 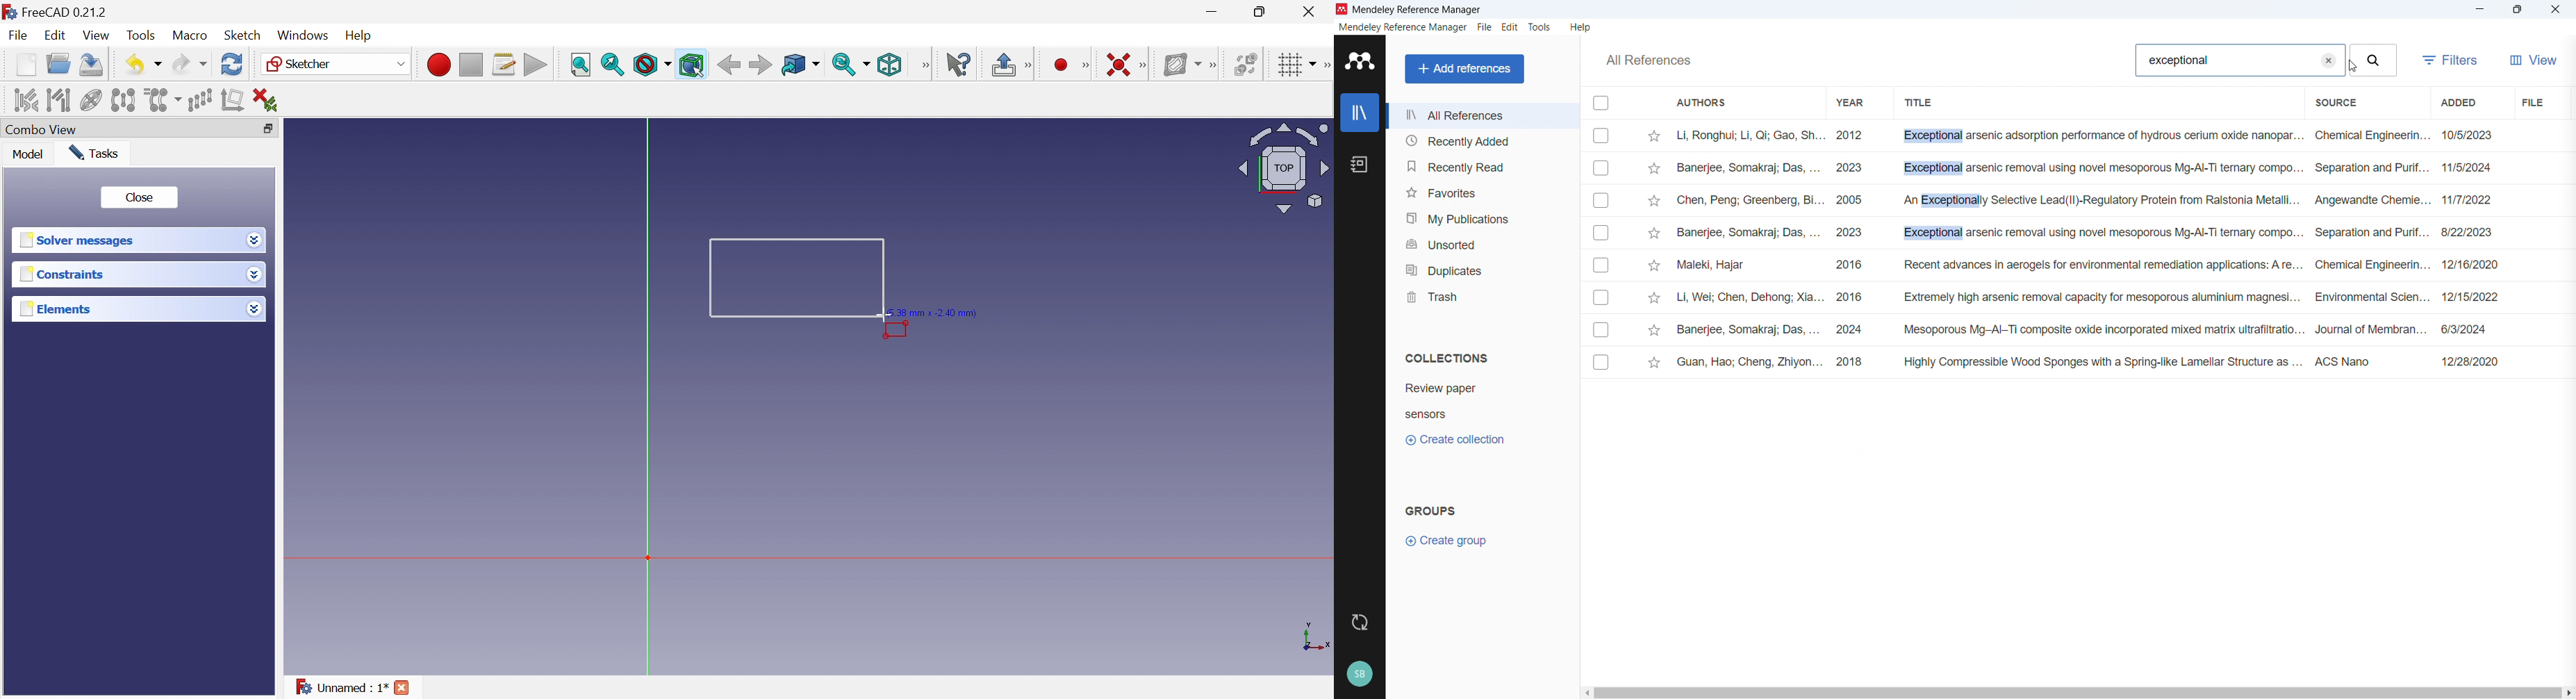 I want to click on Minimize, so click(x=1216, y=10).